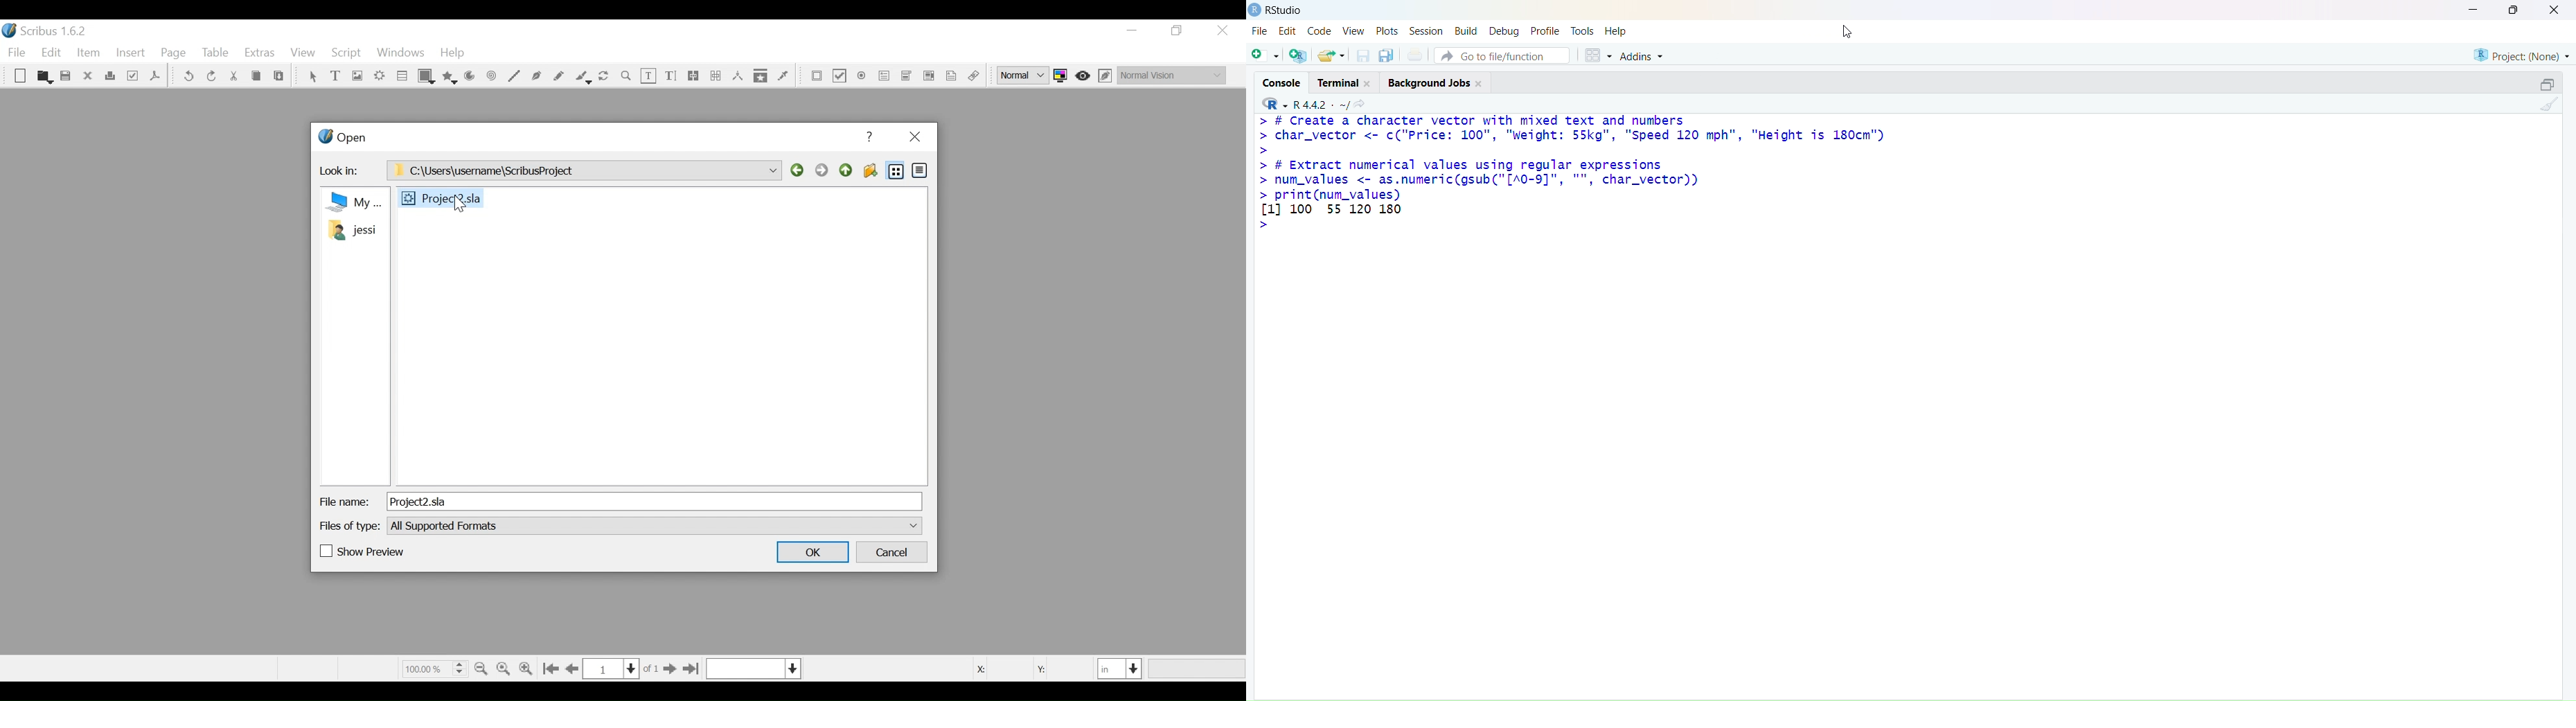 This screenshot has height=728, width=2576. I want to click on Eye dropper, so click(783, 75).